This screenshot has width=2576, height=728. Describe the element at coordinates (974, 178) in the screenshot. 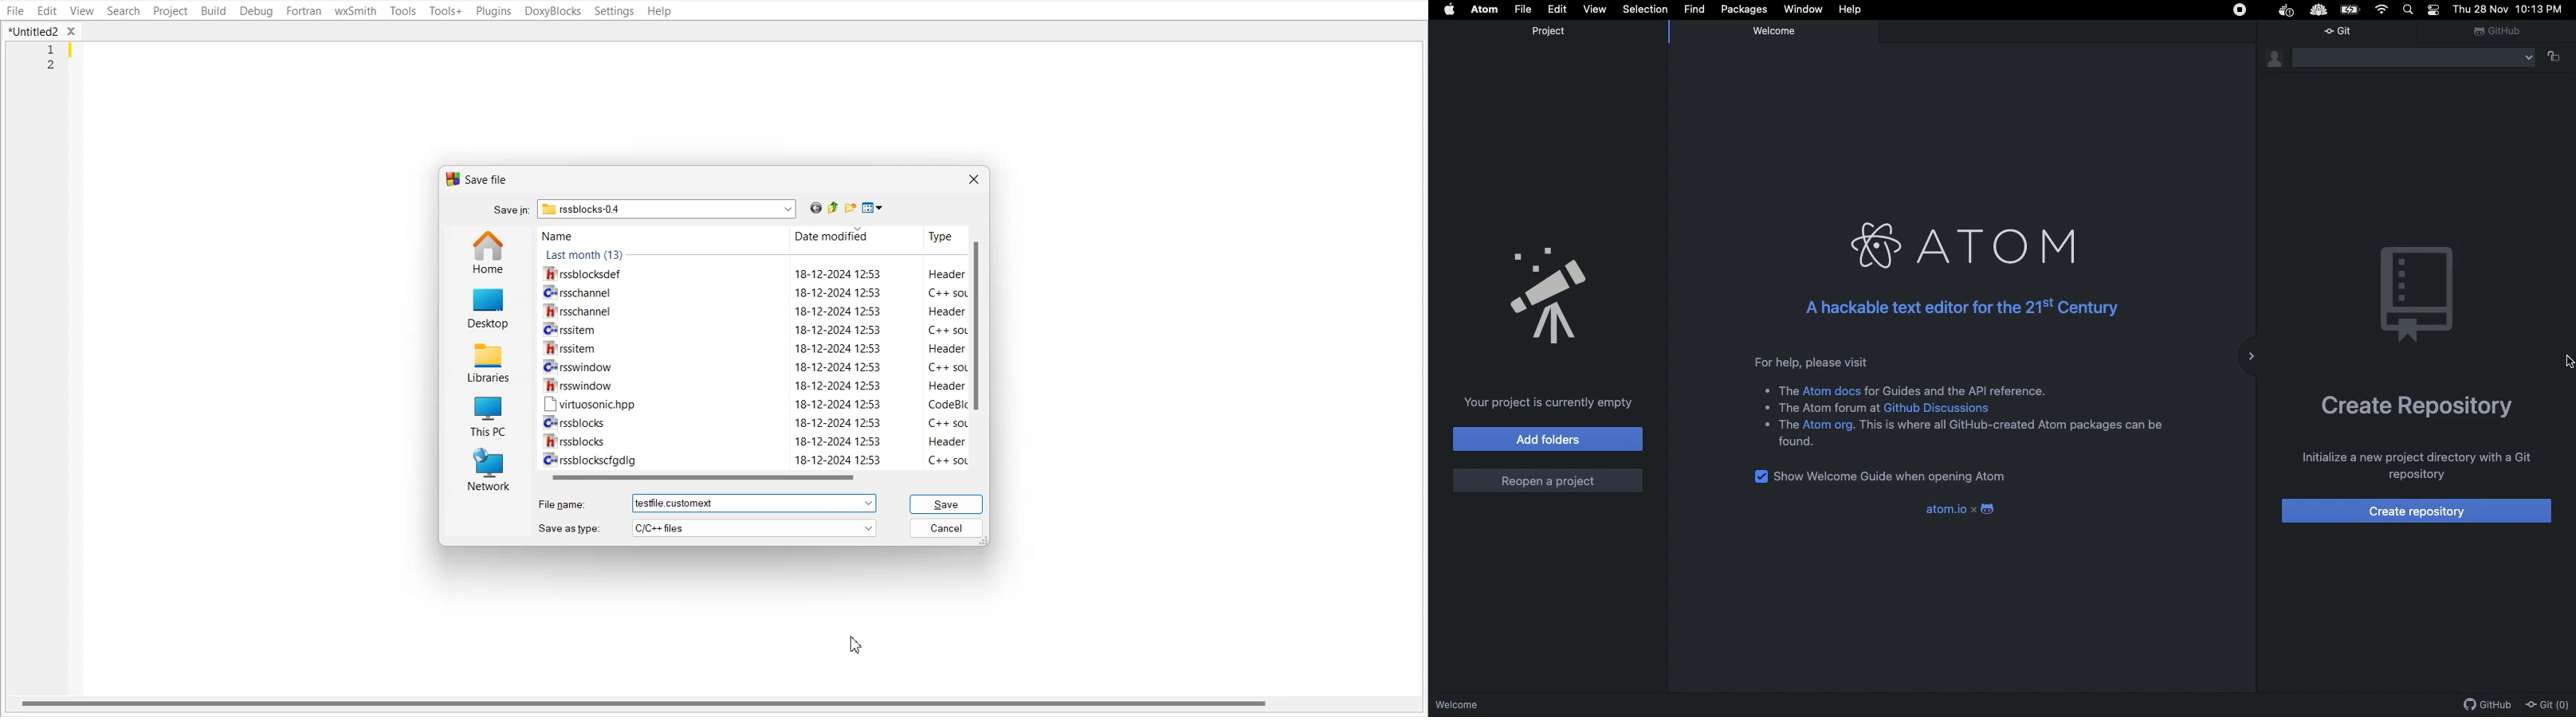

I see `Close` at that location.